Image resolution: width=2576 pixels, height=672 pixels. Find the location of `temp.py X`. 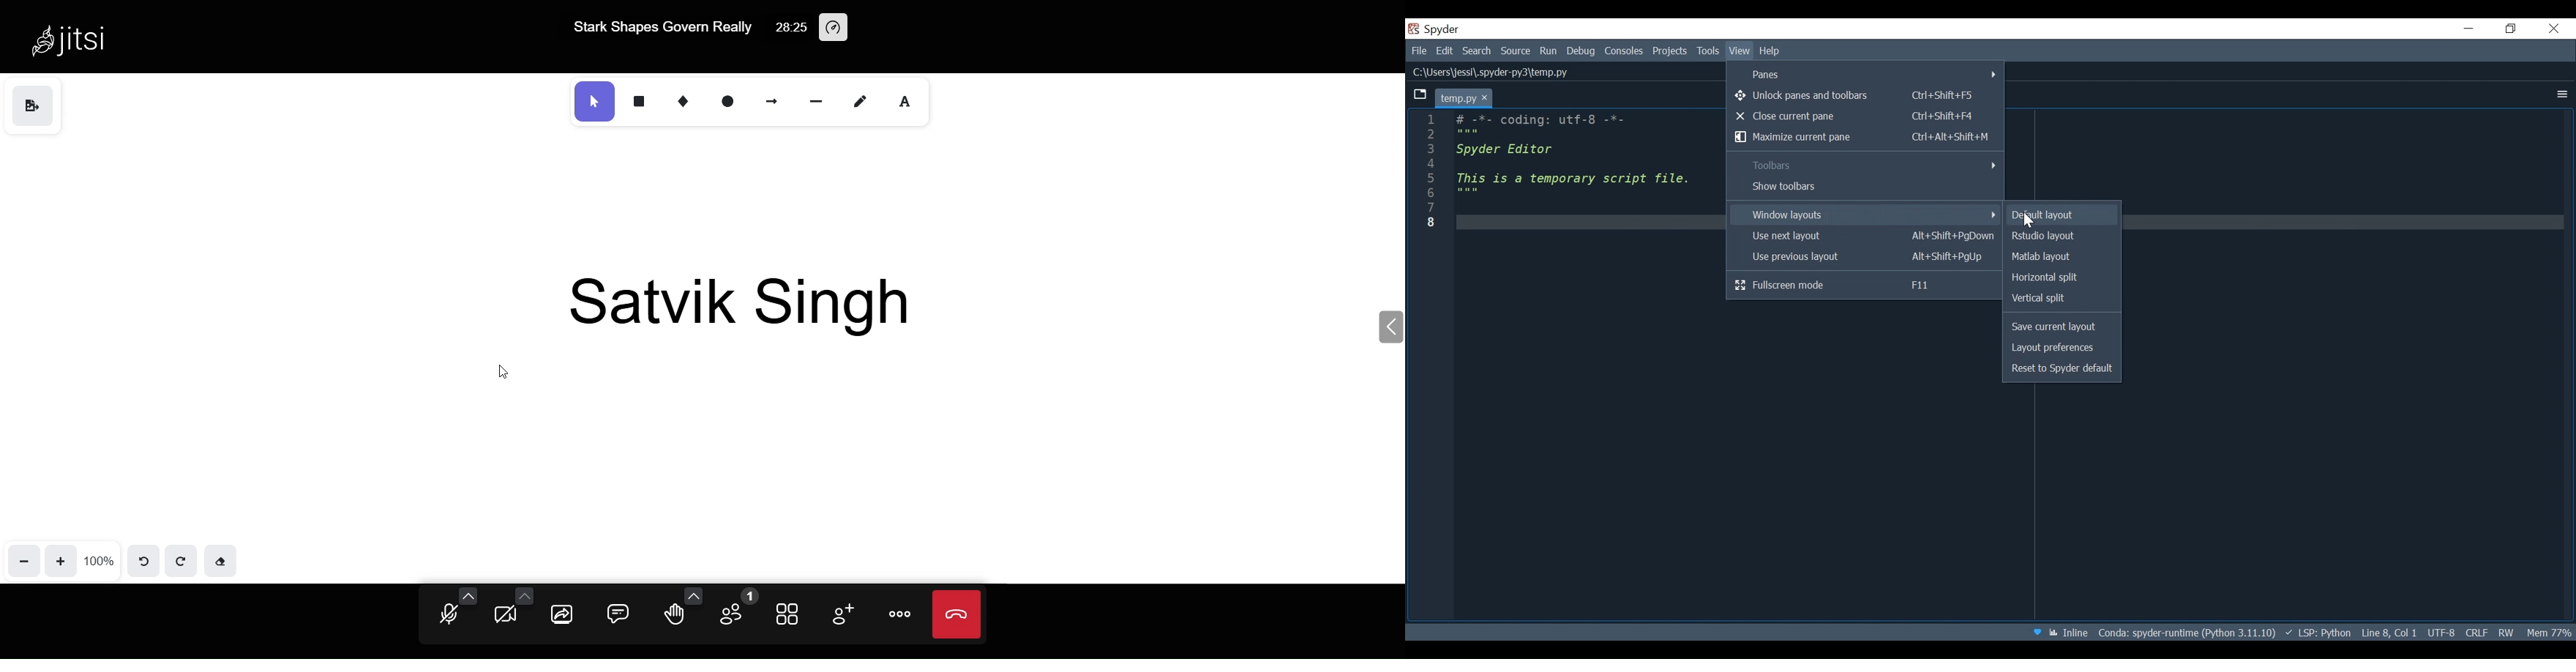

temp.py X is located at coordinates (1467, 97).